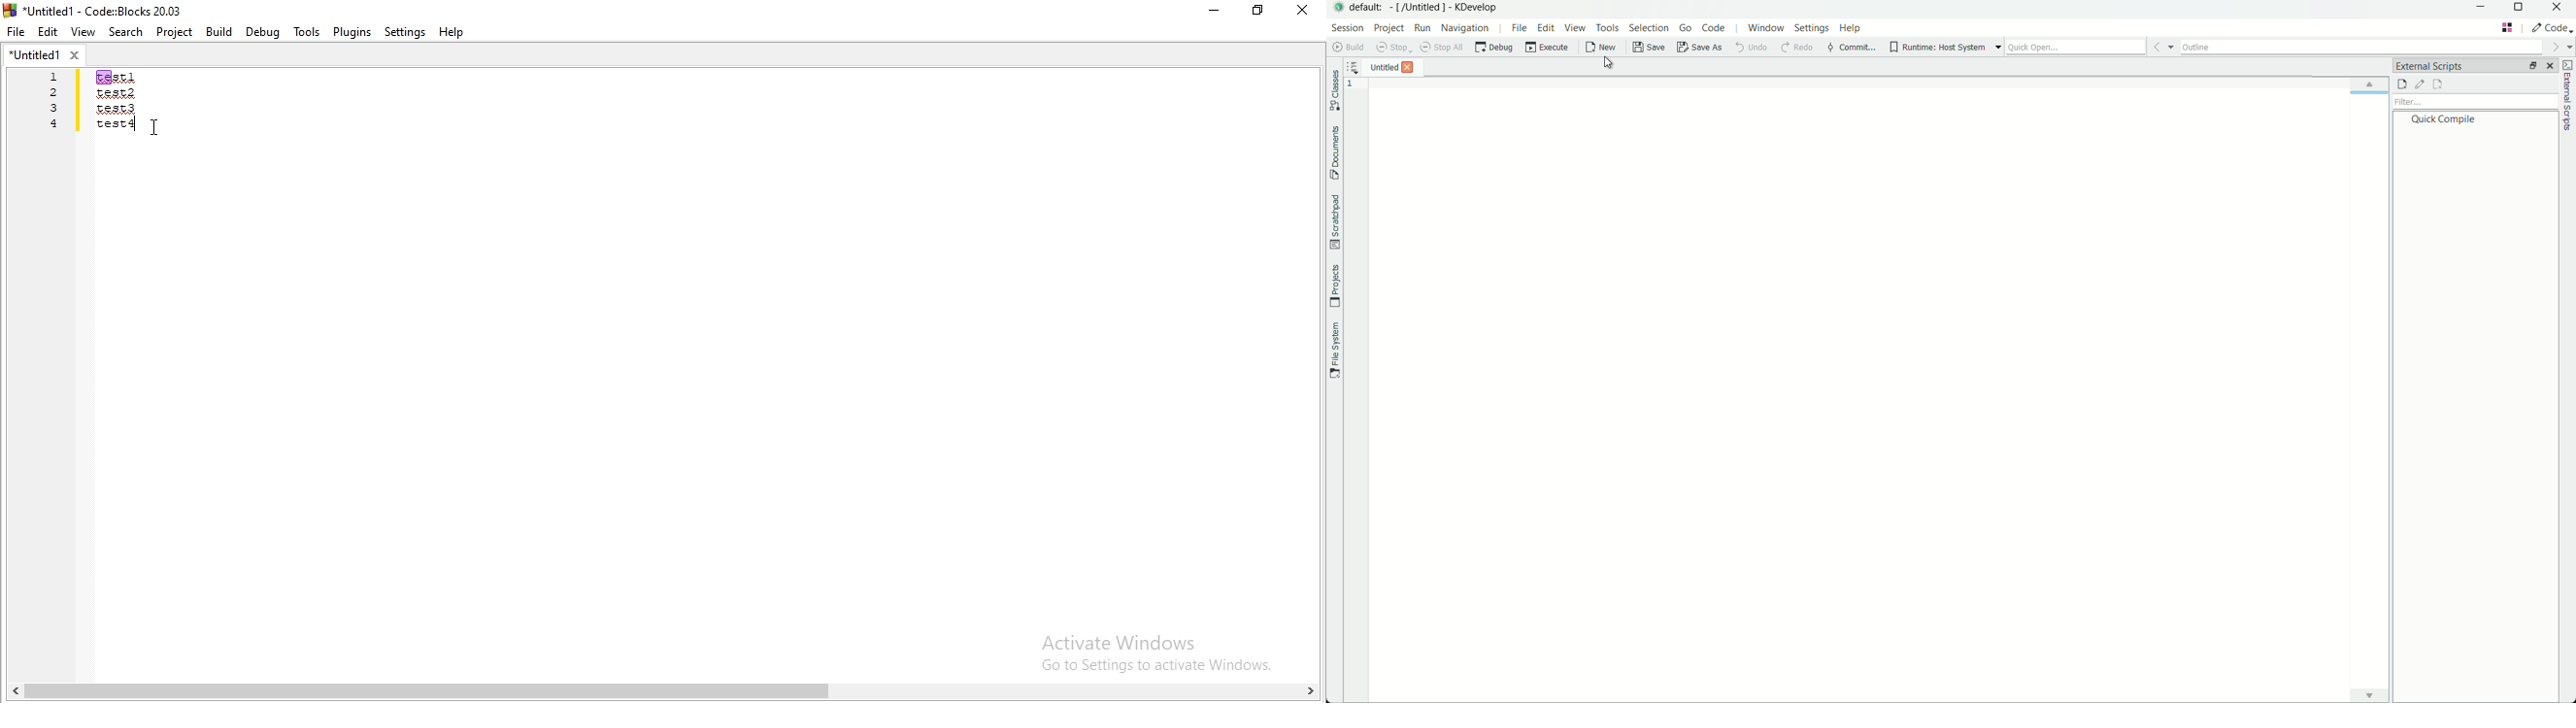 The width and height of the screenshot is (2576, 728). I want to click on Search , so click(123, 31).